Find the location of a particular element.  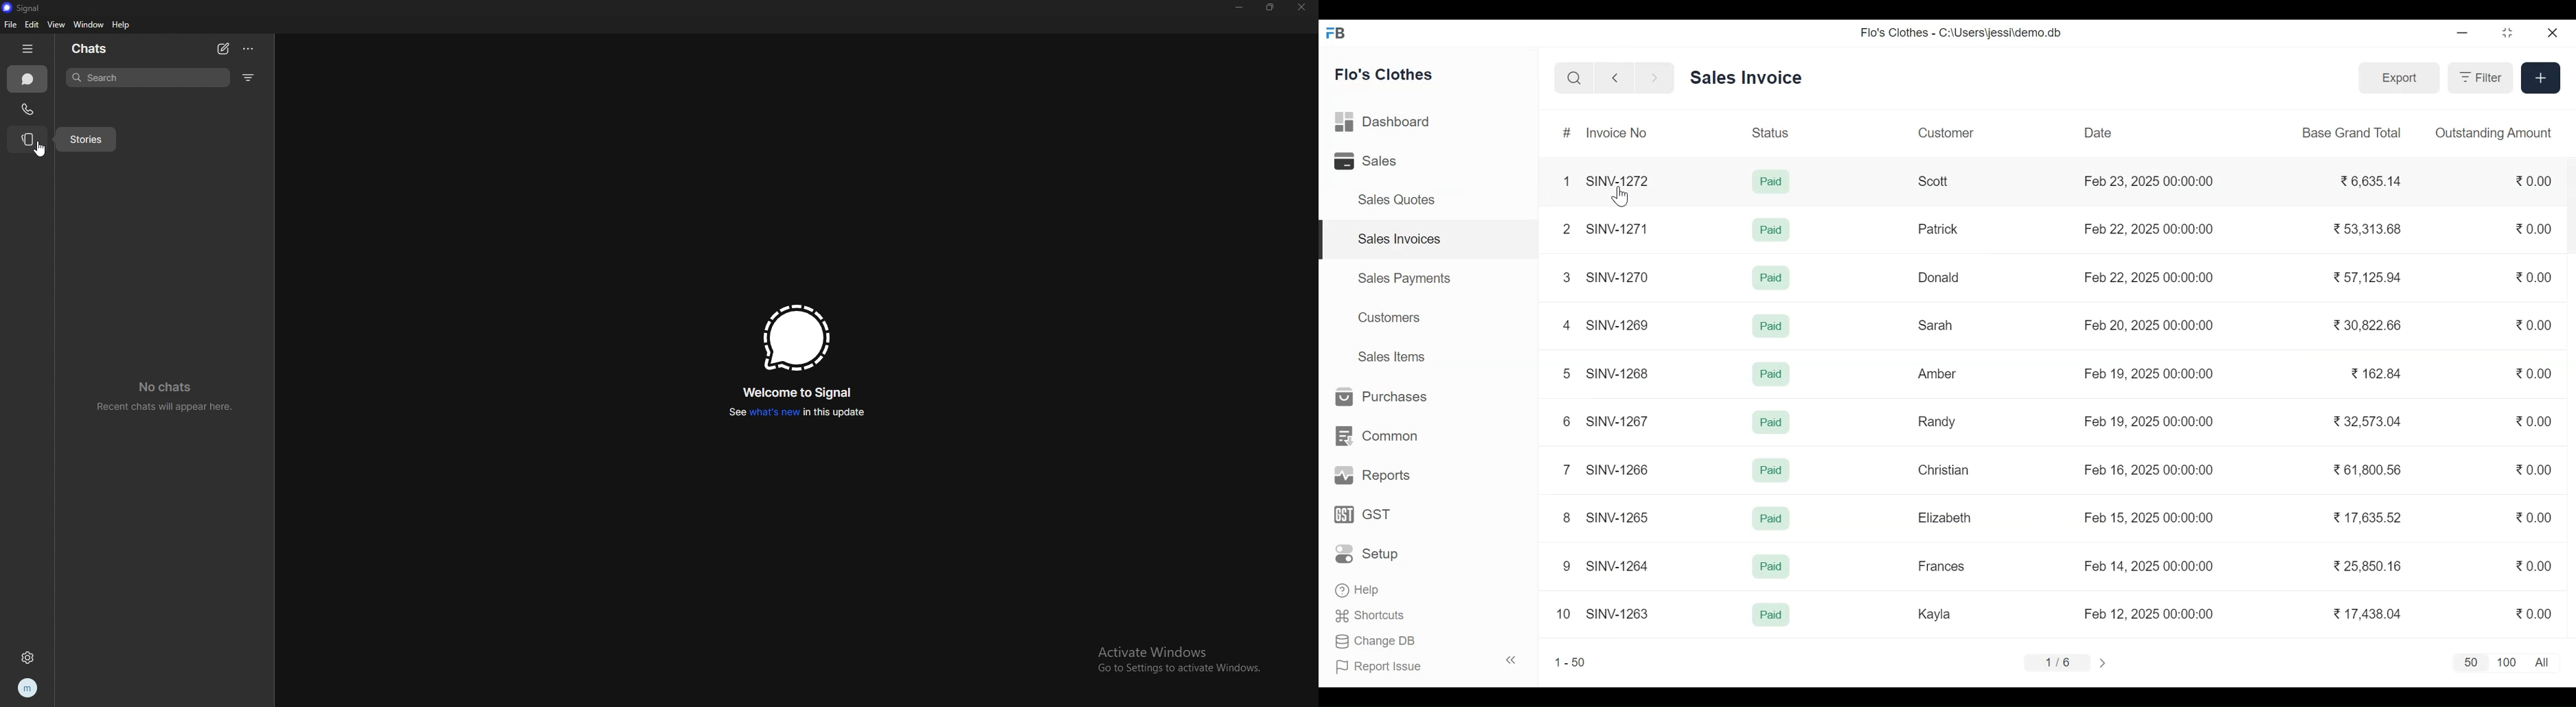

17,438.04 is located at coordinates (2369, 613).